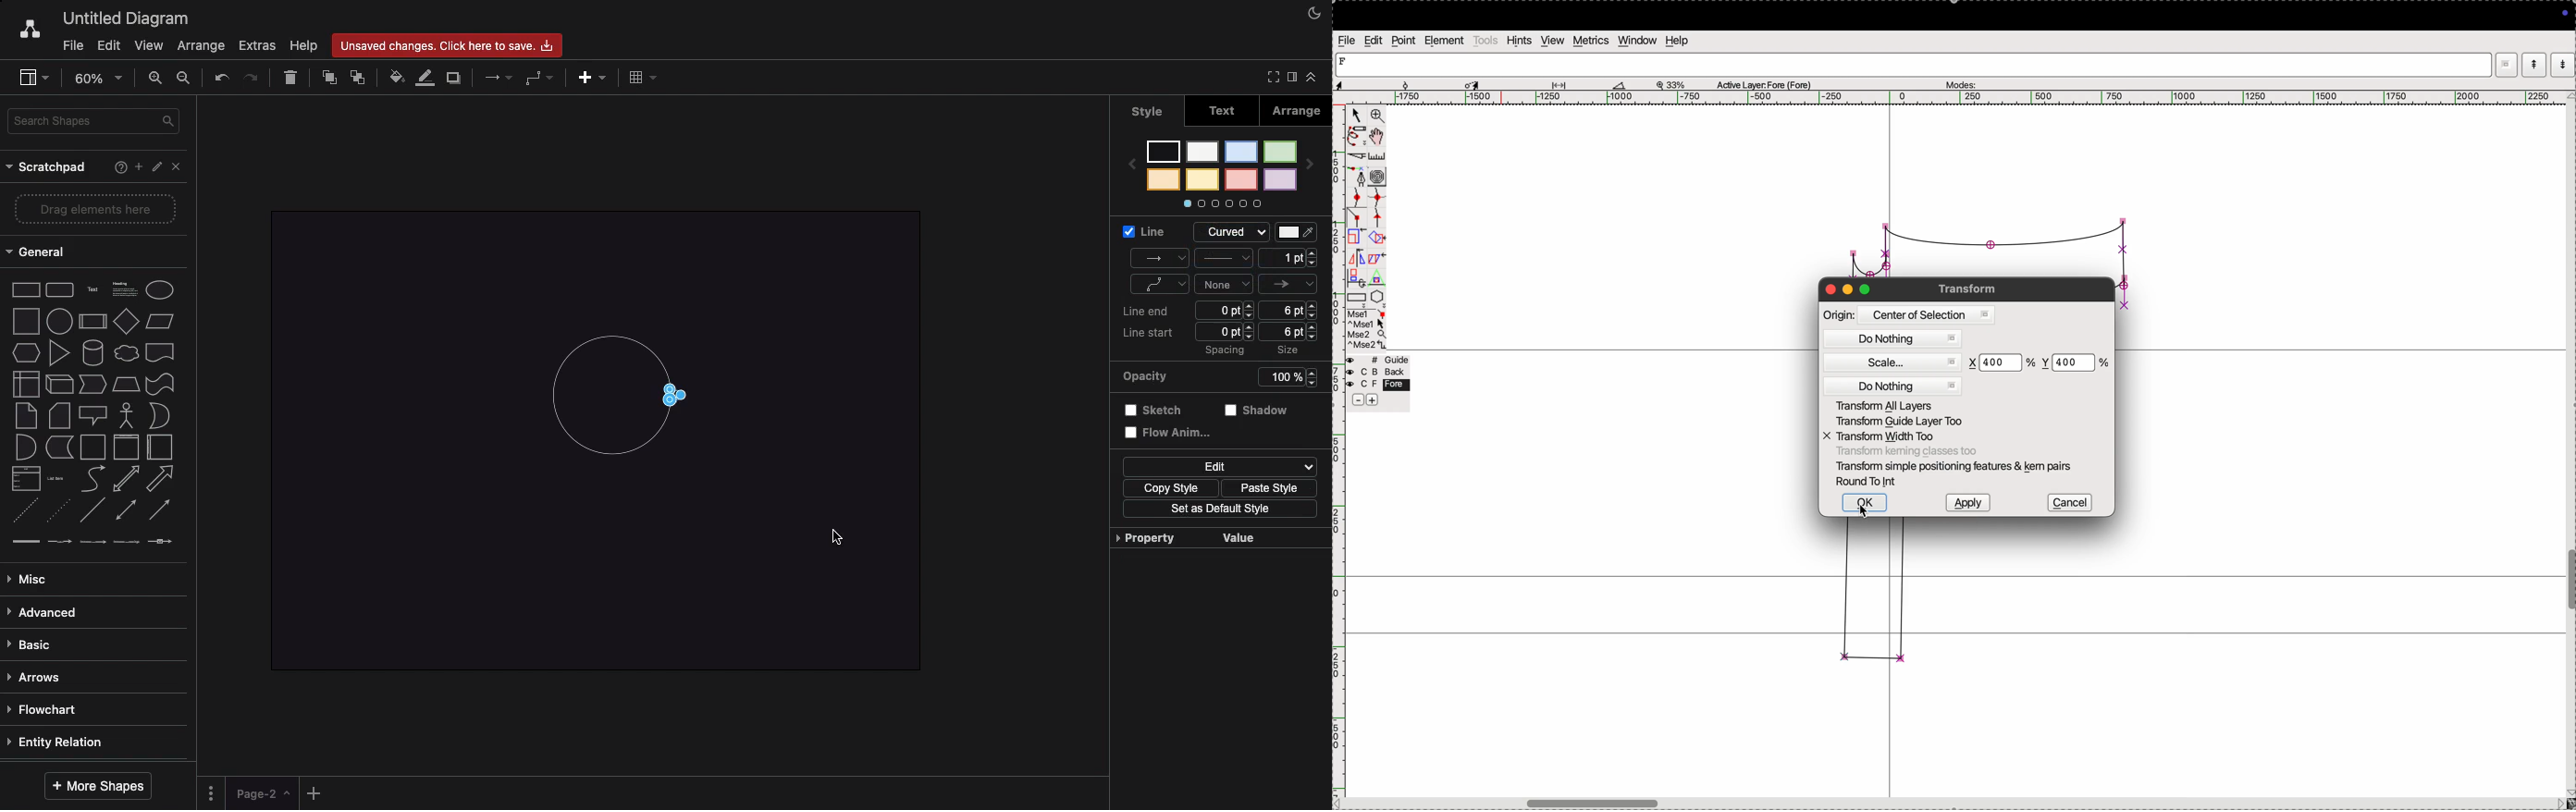 The width and height of the screenshot is (2576, 812). I want to click on percent, so click(2103, 362).